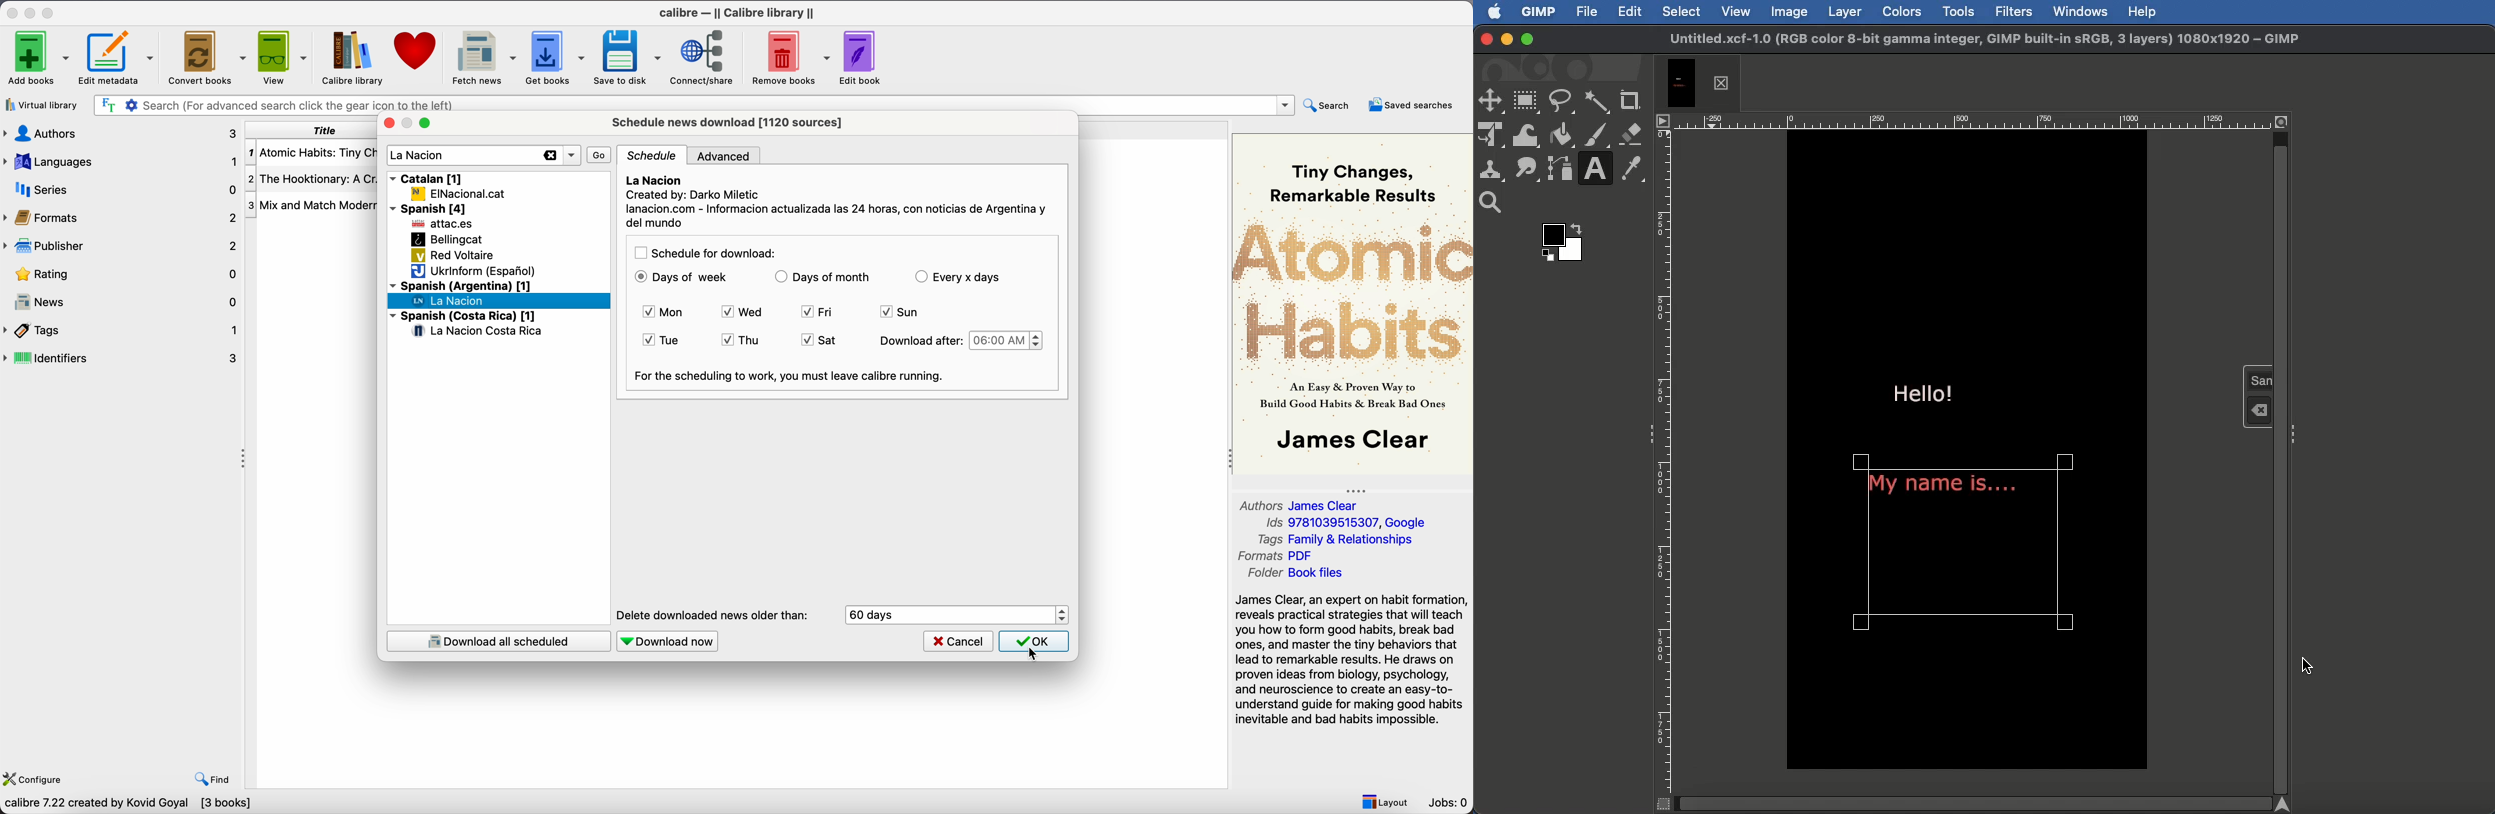  What do you see at coordinates (1944, 490) in the screenshot?
I see `My name is...` at bounding box center [1944, 490].